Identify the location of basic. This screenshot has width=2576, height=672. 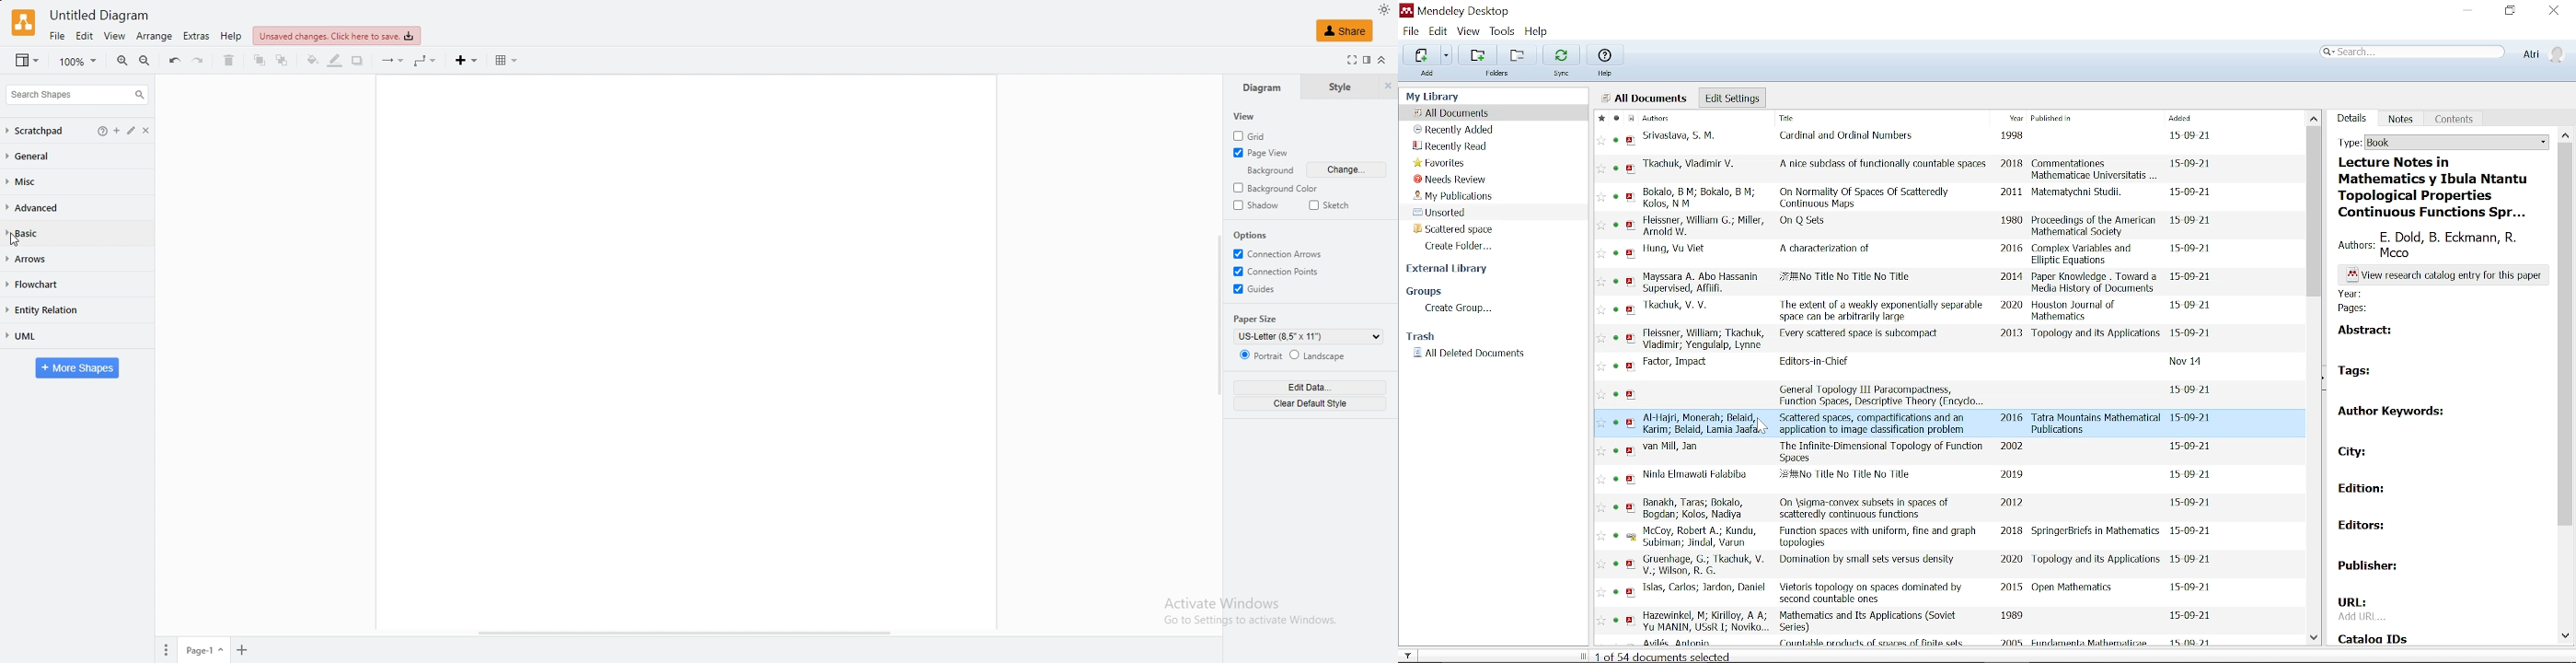
(37, 233).